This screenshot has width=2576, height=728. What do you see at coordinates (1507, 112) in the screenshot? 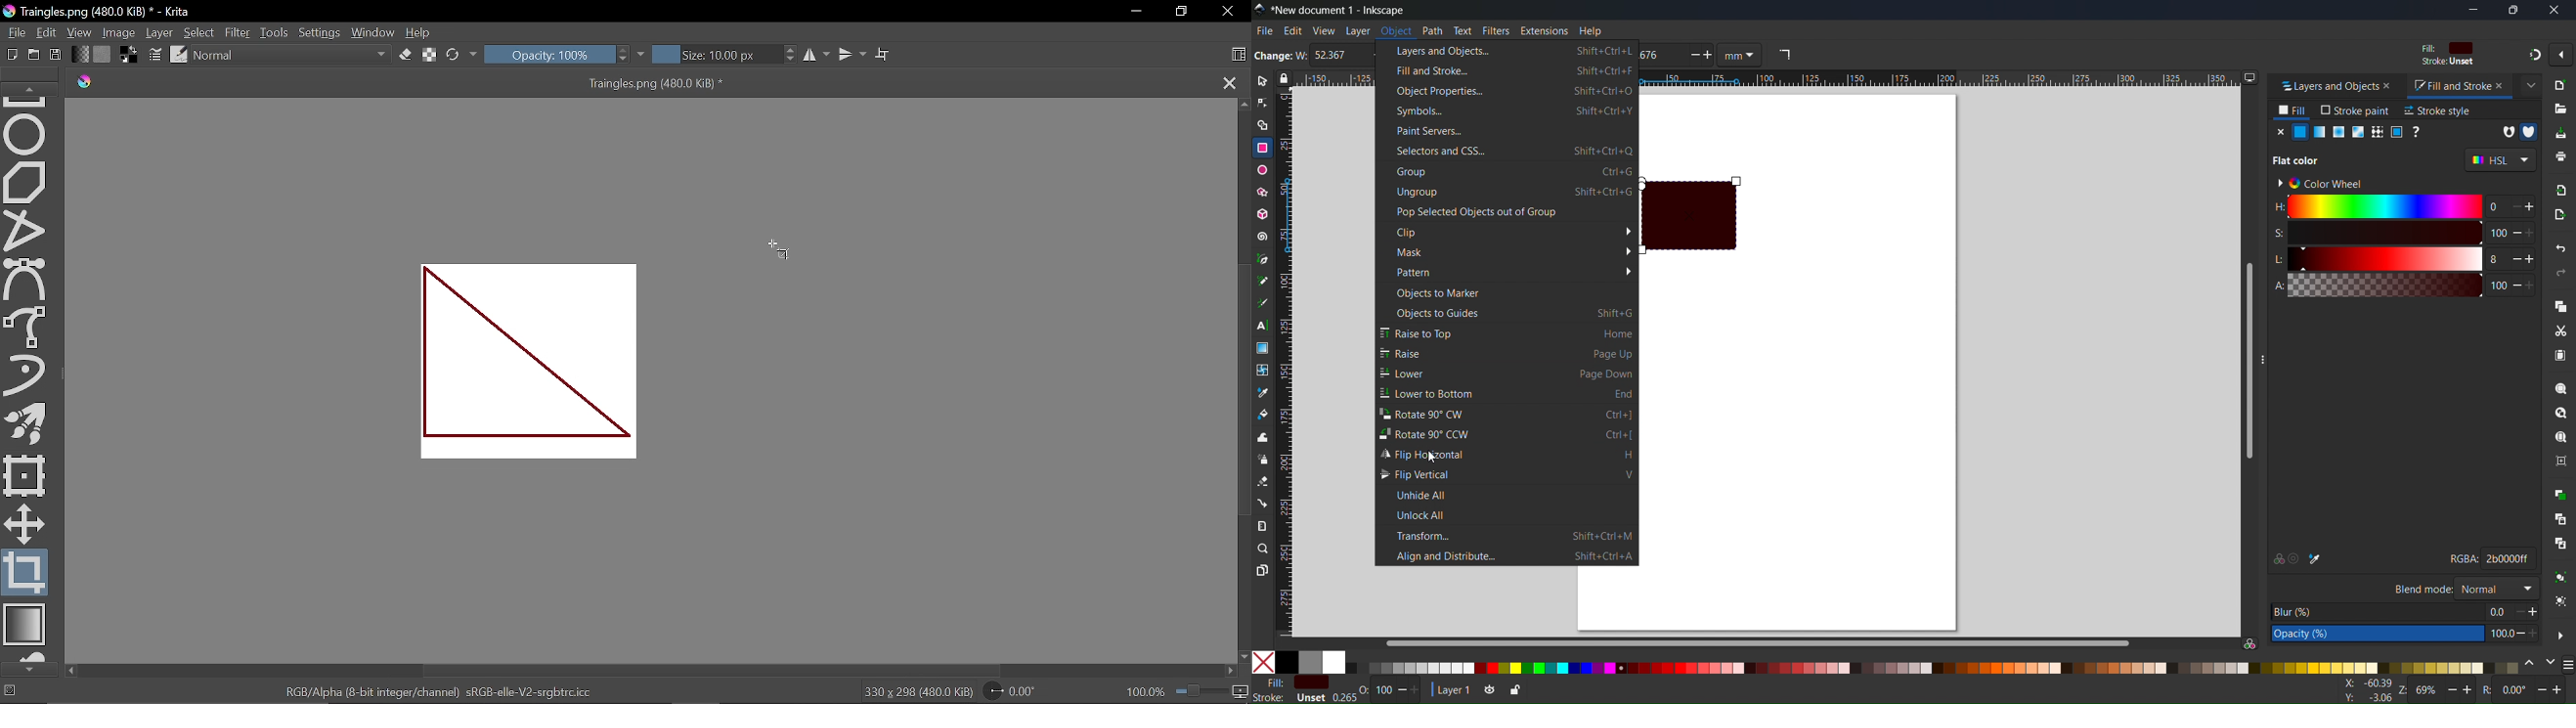
I see `Symbols` at bounding box center [1507, 112].